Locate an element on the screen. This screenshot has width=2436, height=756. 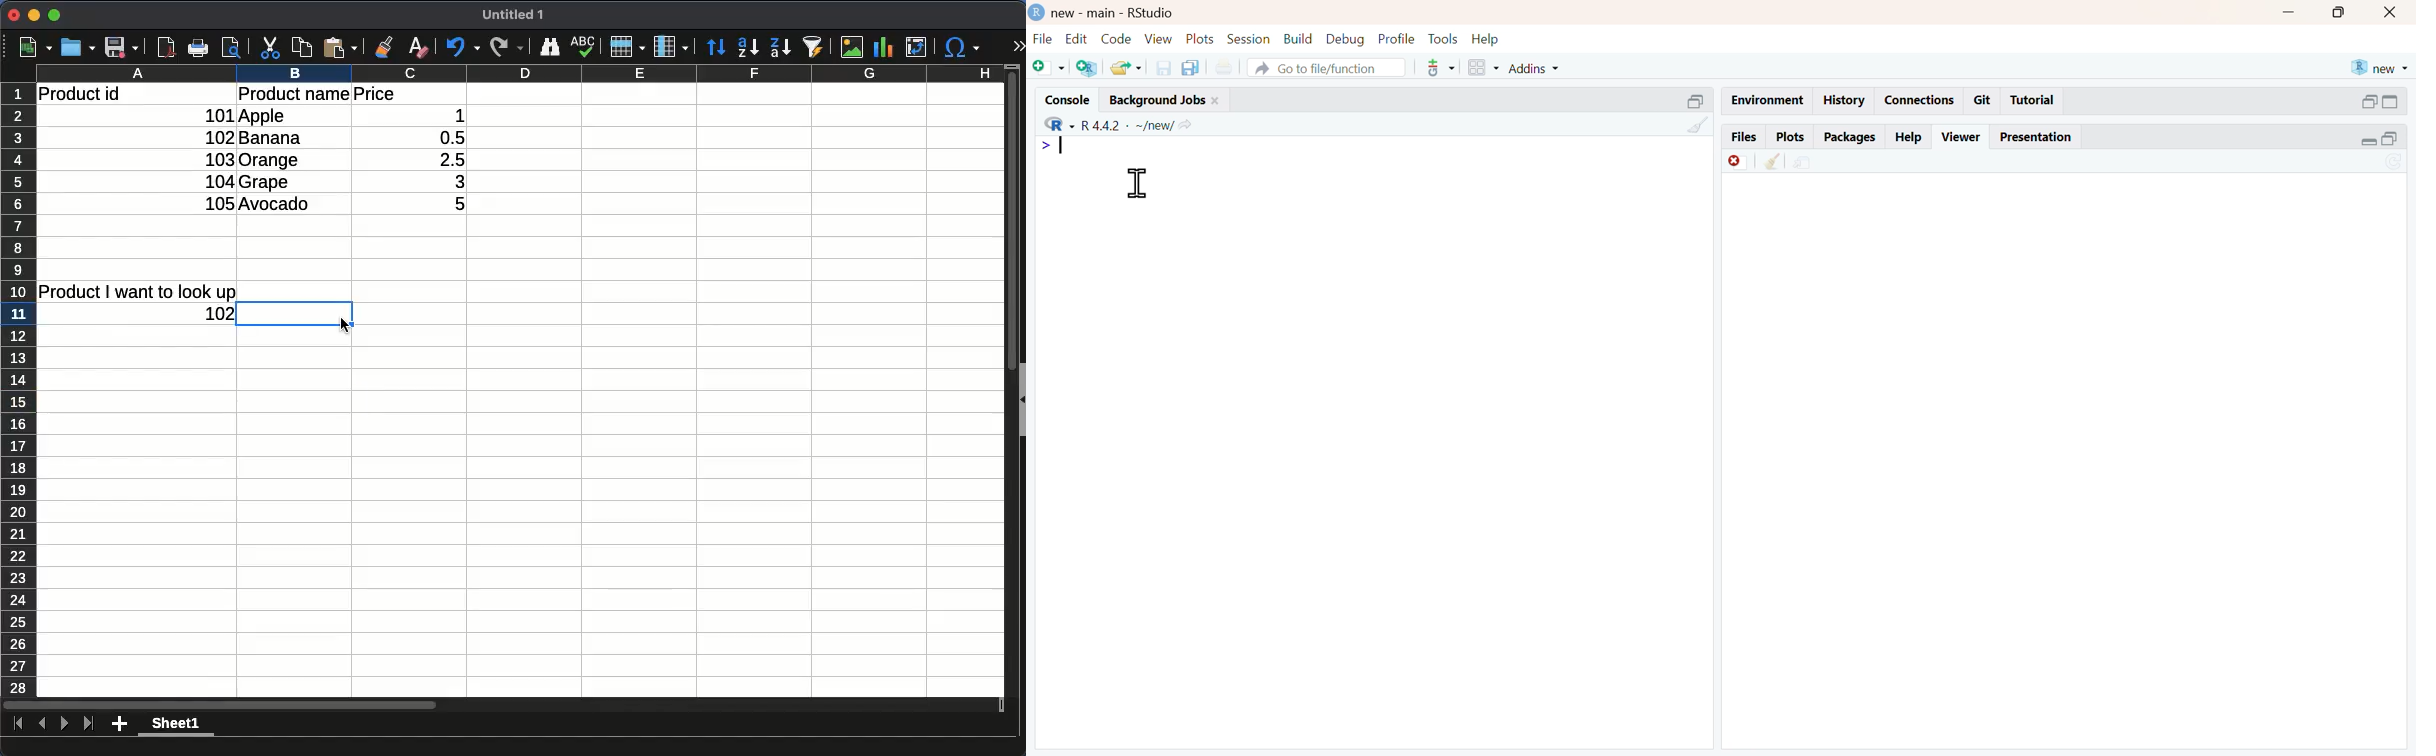
paste is located at coordinates (340, 47).